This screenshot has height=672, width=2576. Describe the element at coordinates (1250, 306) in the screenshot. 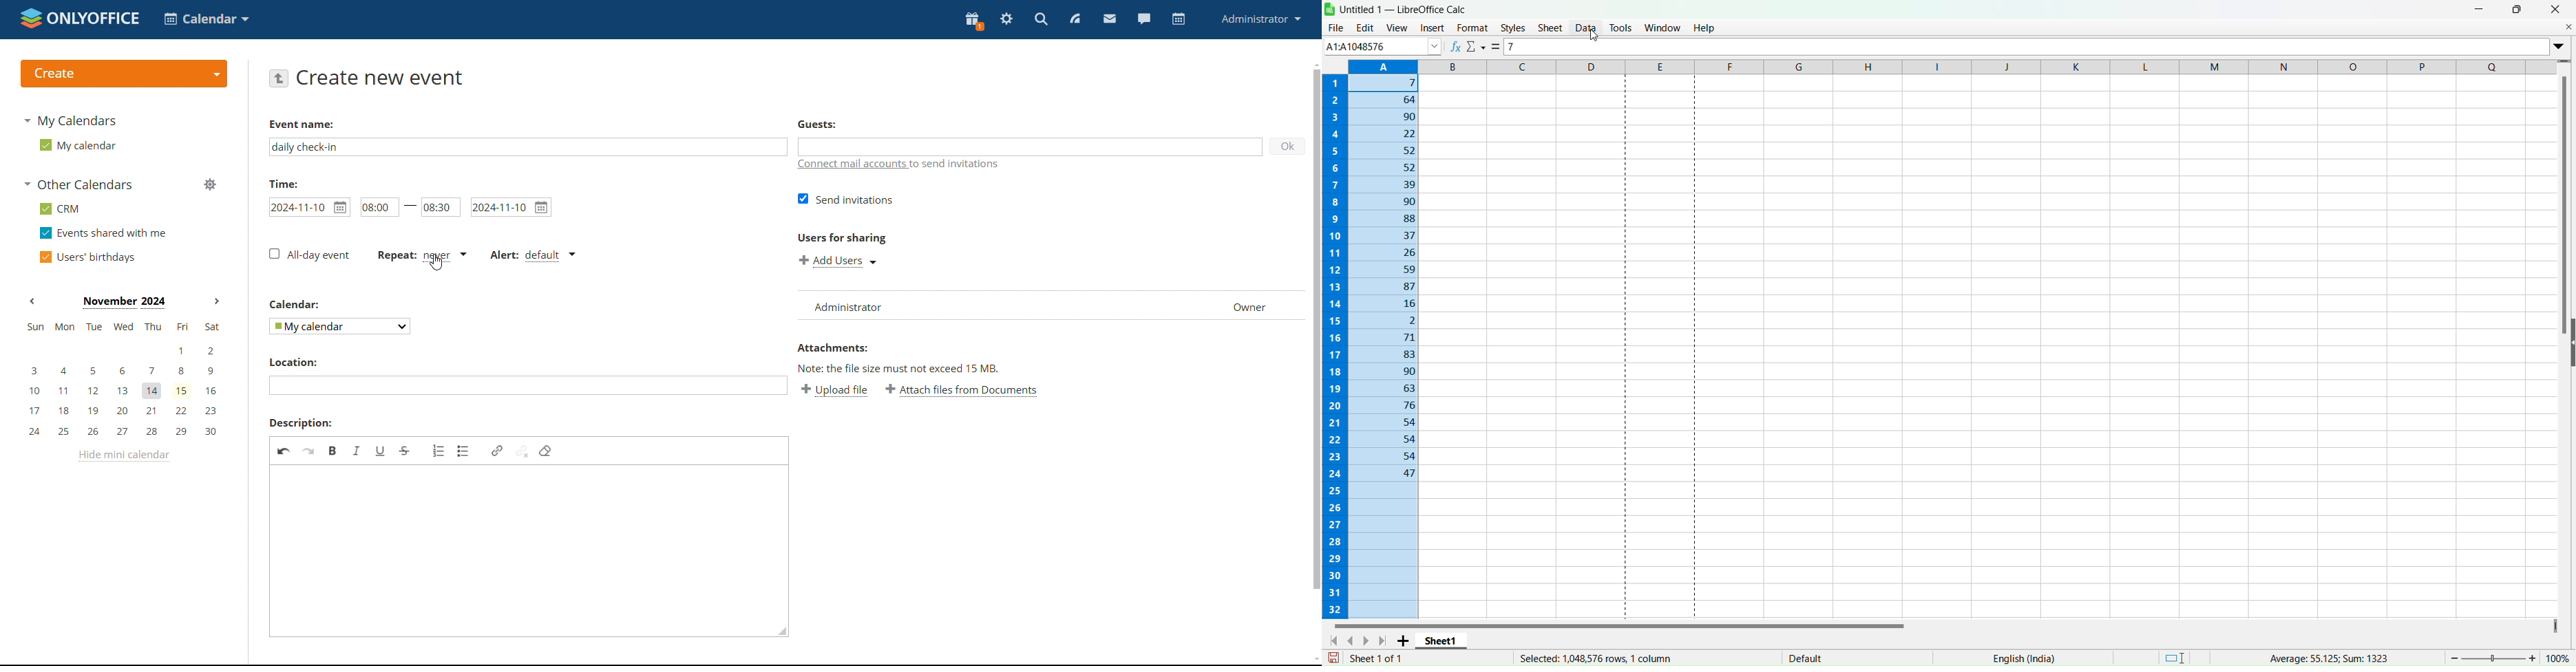

I see `owner` at that location.